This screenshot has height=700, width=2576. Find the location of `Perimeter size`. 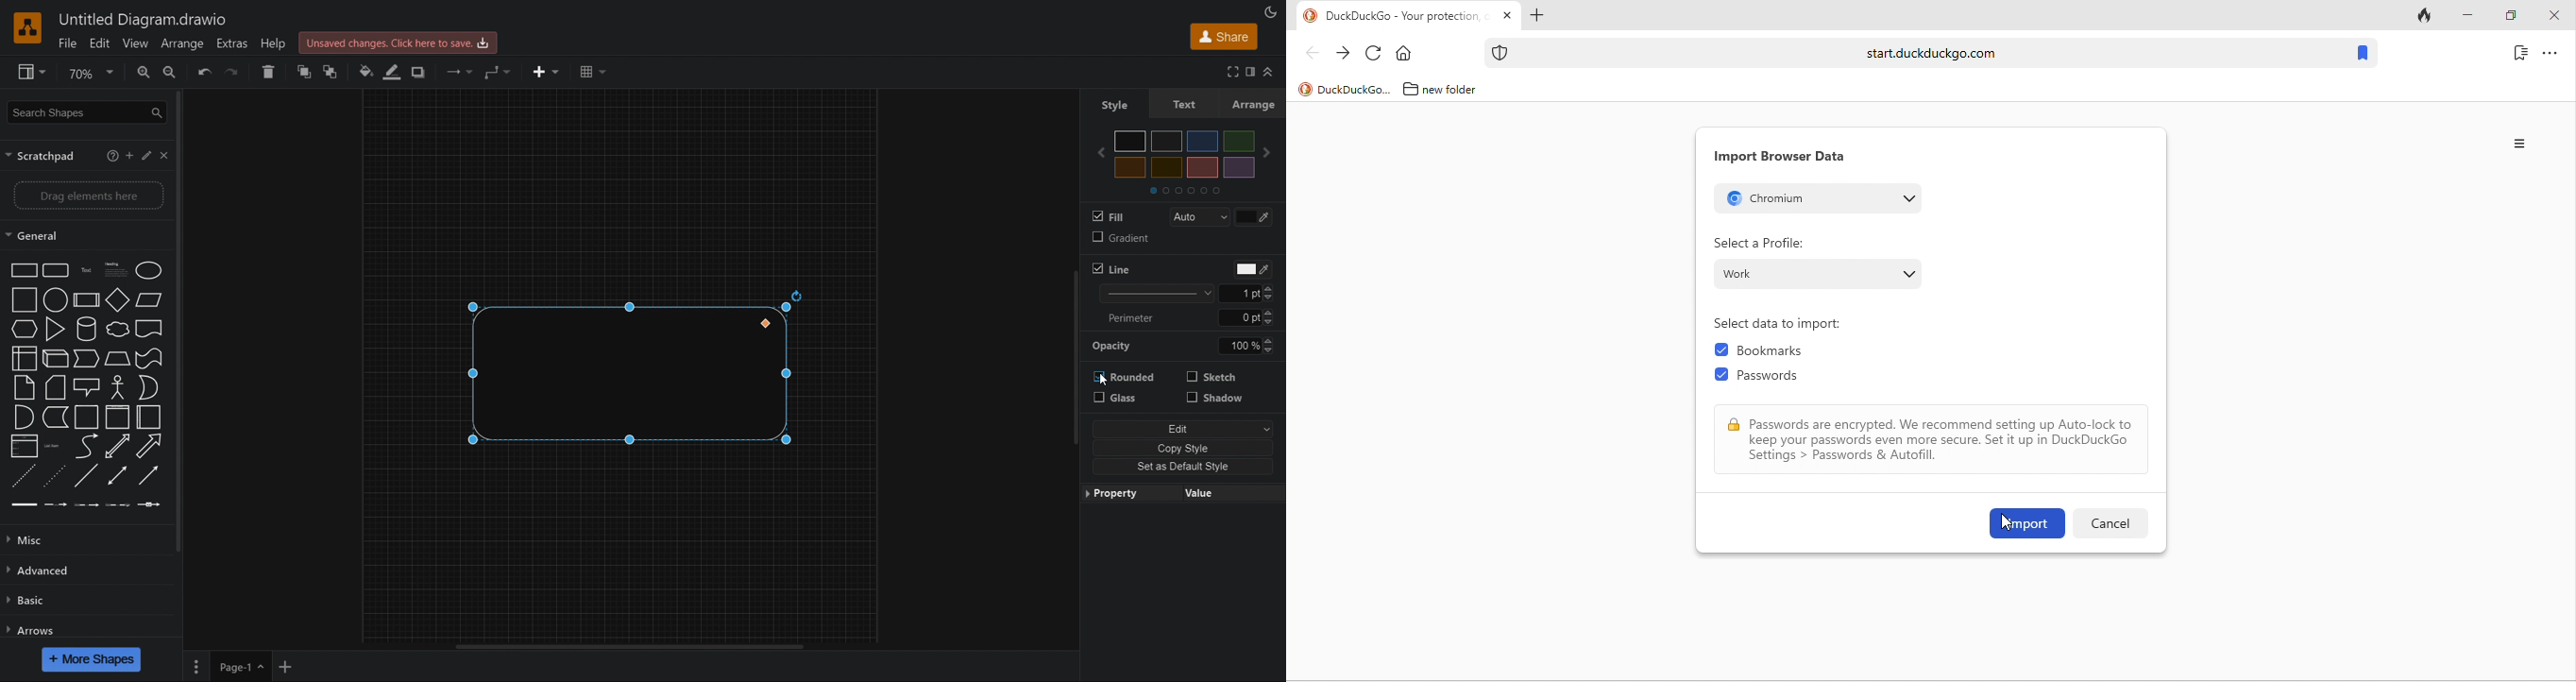

Perimeter size is located at coordinates (1186, 318).